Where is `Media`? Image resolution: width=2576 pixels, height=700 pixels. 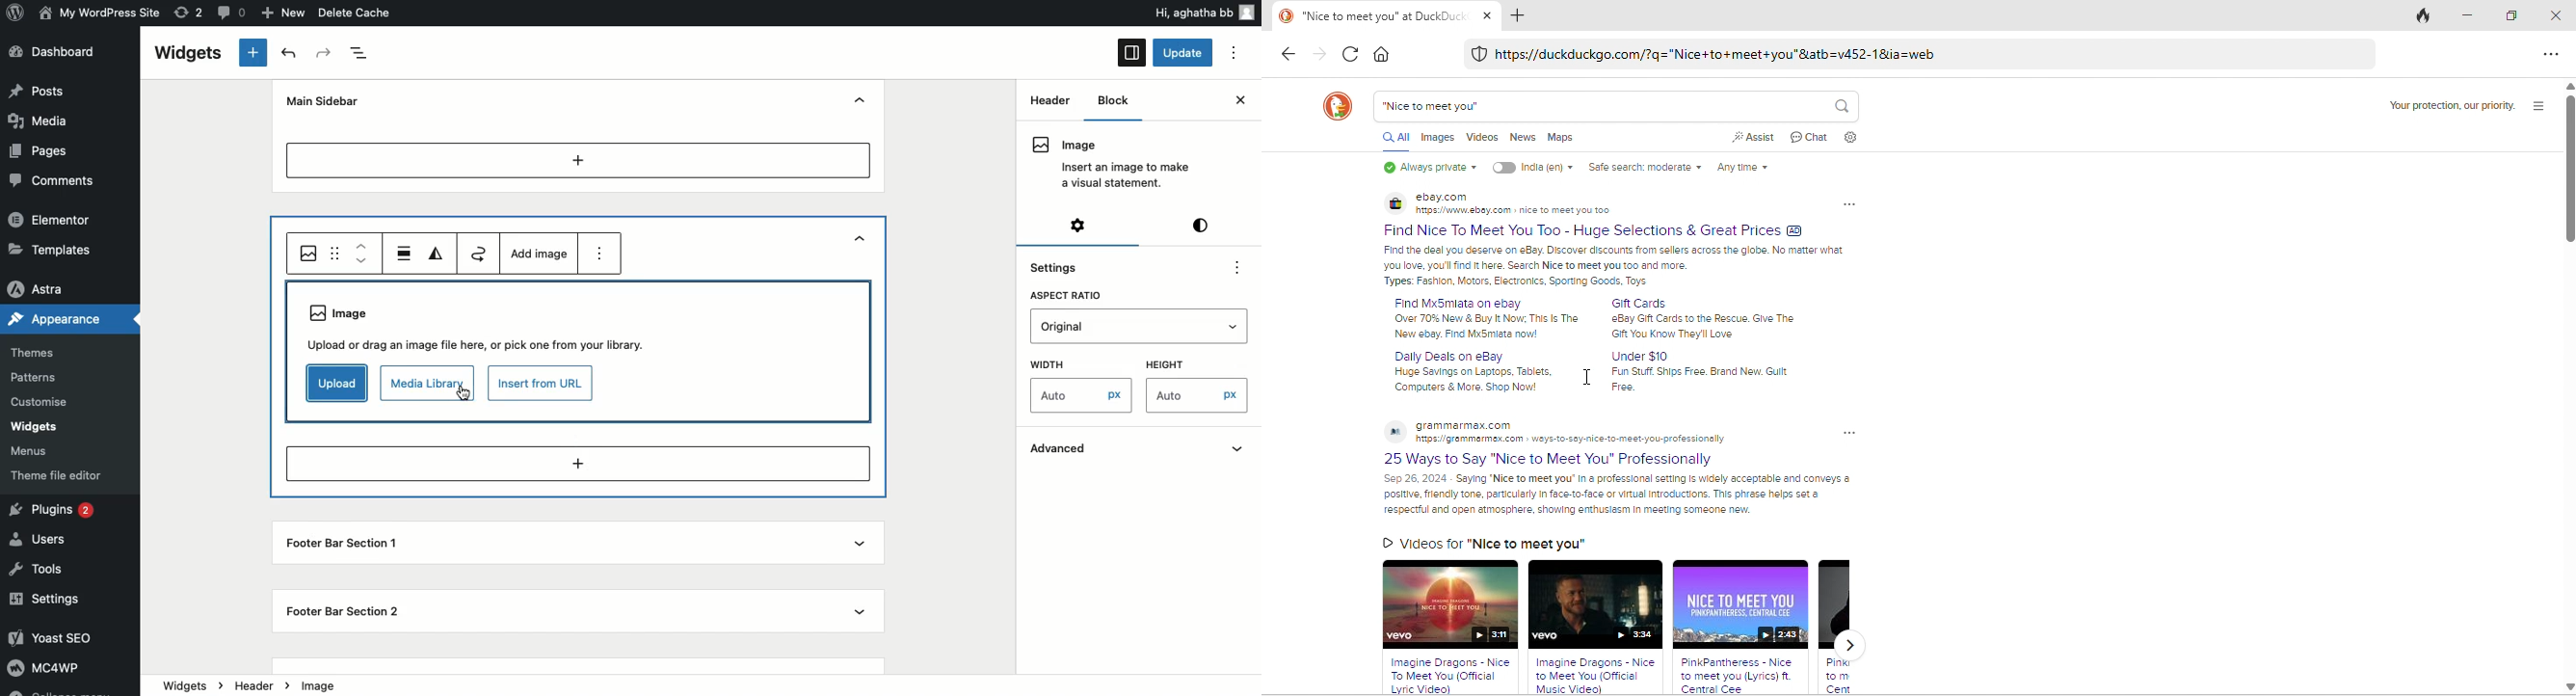 Media is located at coordinates (40, 119).